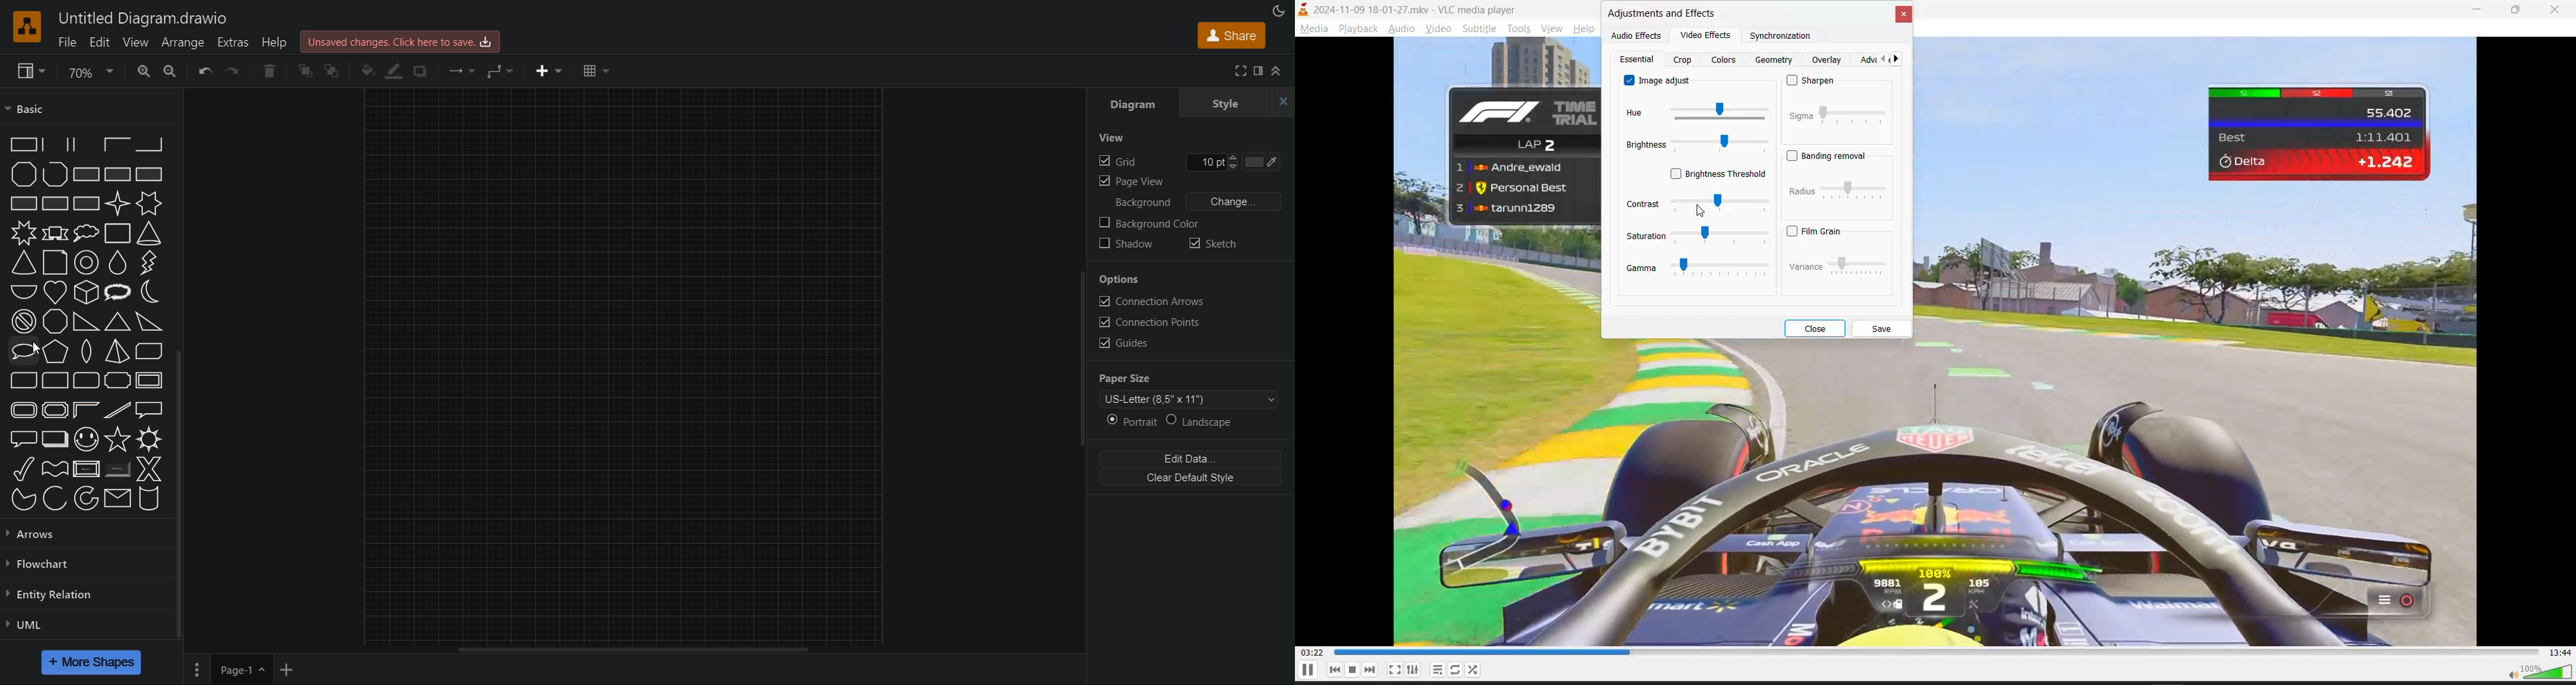  Describe the element at coordinates (1280, 11) in the screenshot. I see `Appearance` at that location.